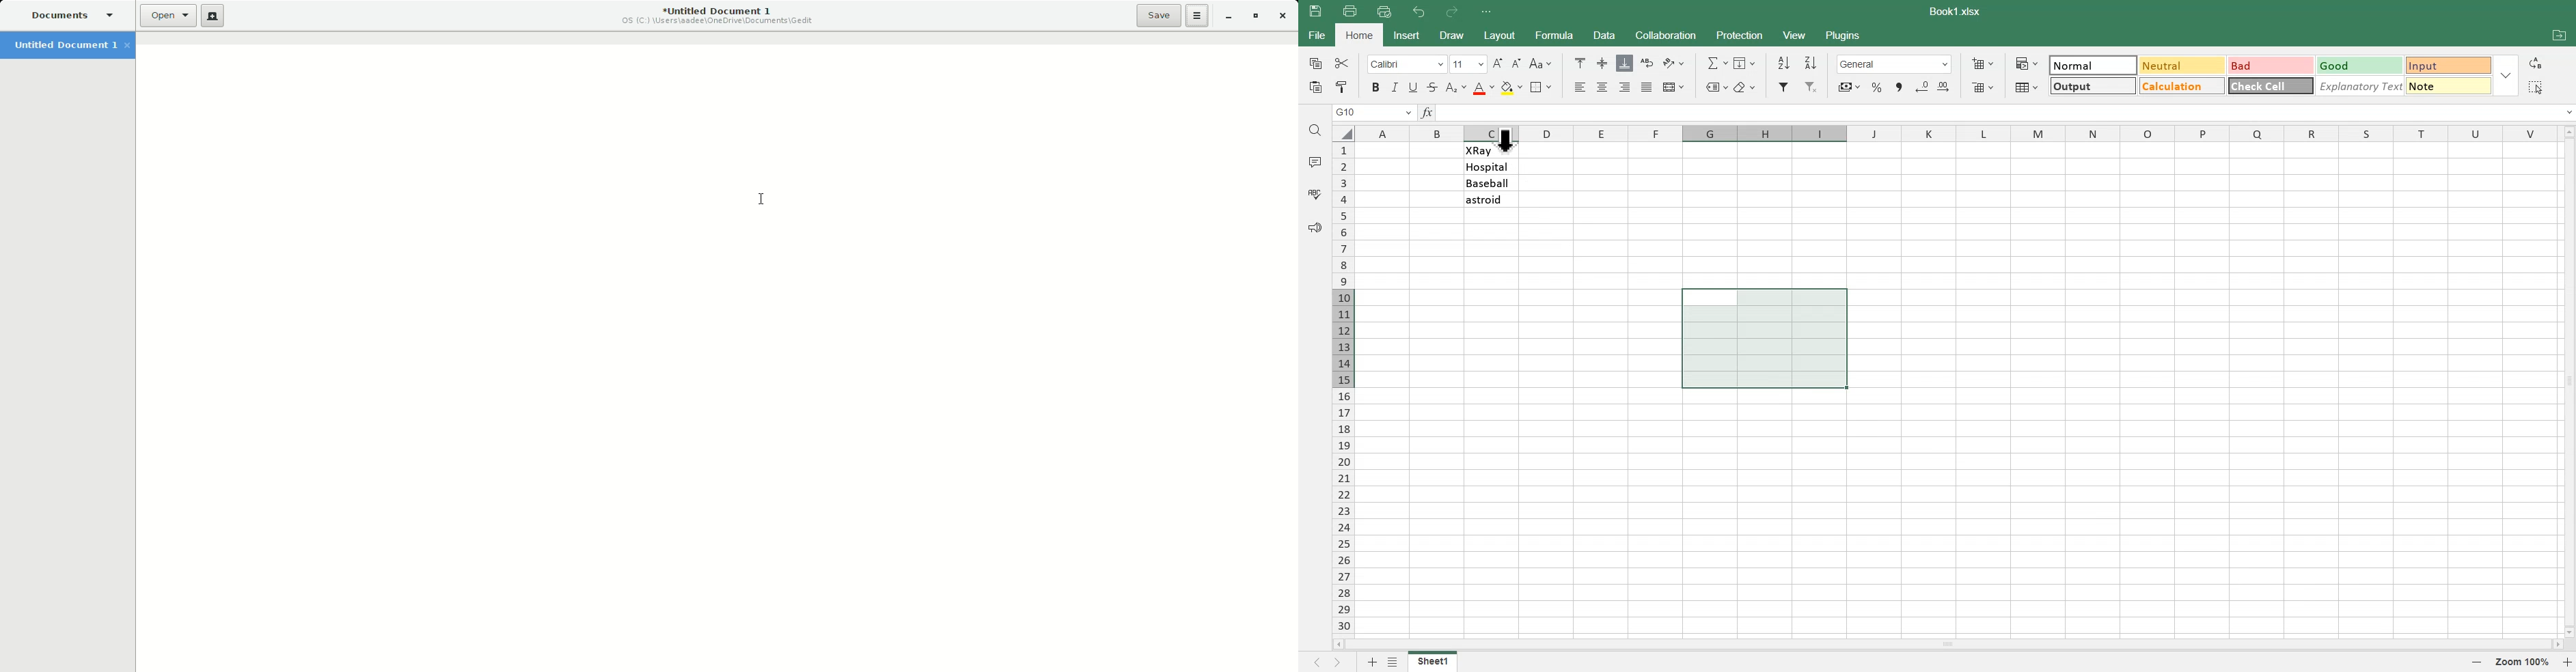 Image resolution: width=2576 pixels, height=672 pixels. What do you see at coordinates (1490, 150) in the screenshot?
I see `Xray` at bounding box center [1490, 150].